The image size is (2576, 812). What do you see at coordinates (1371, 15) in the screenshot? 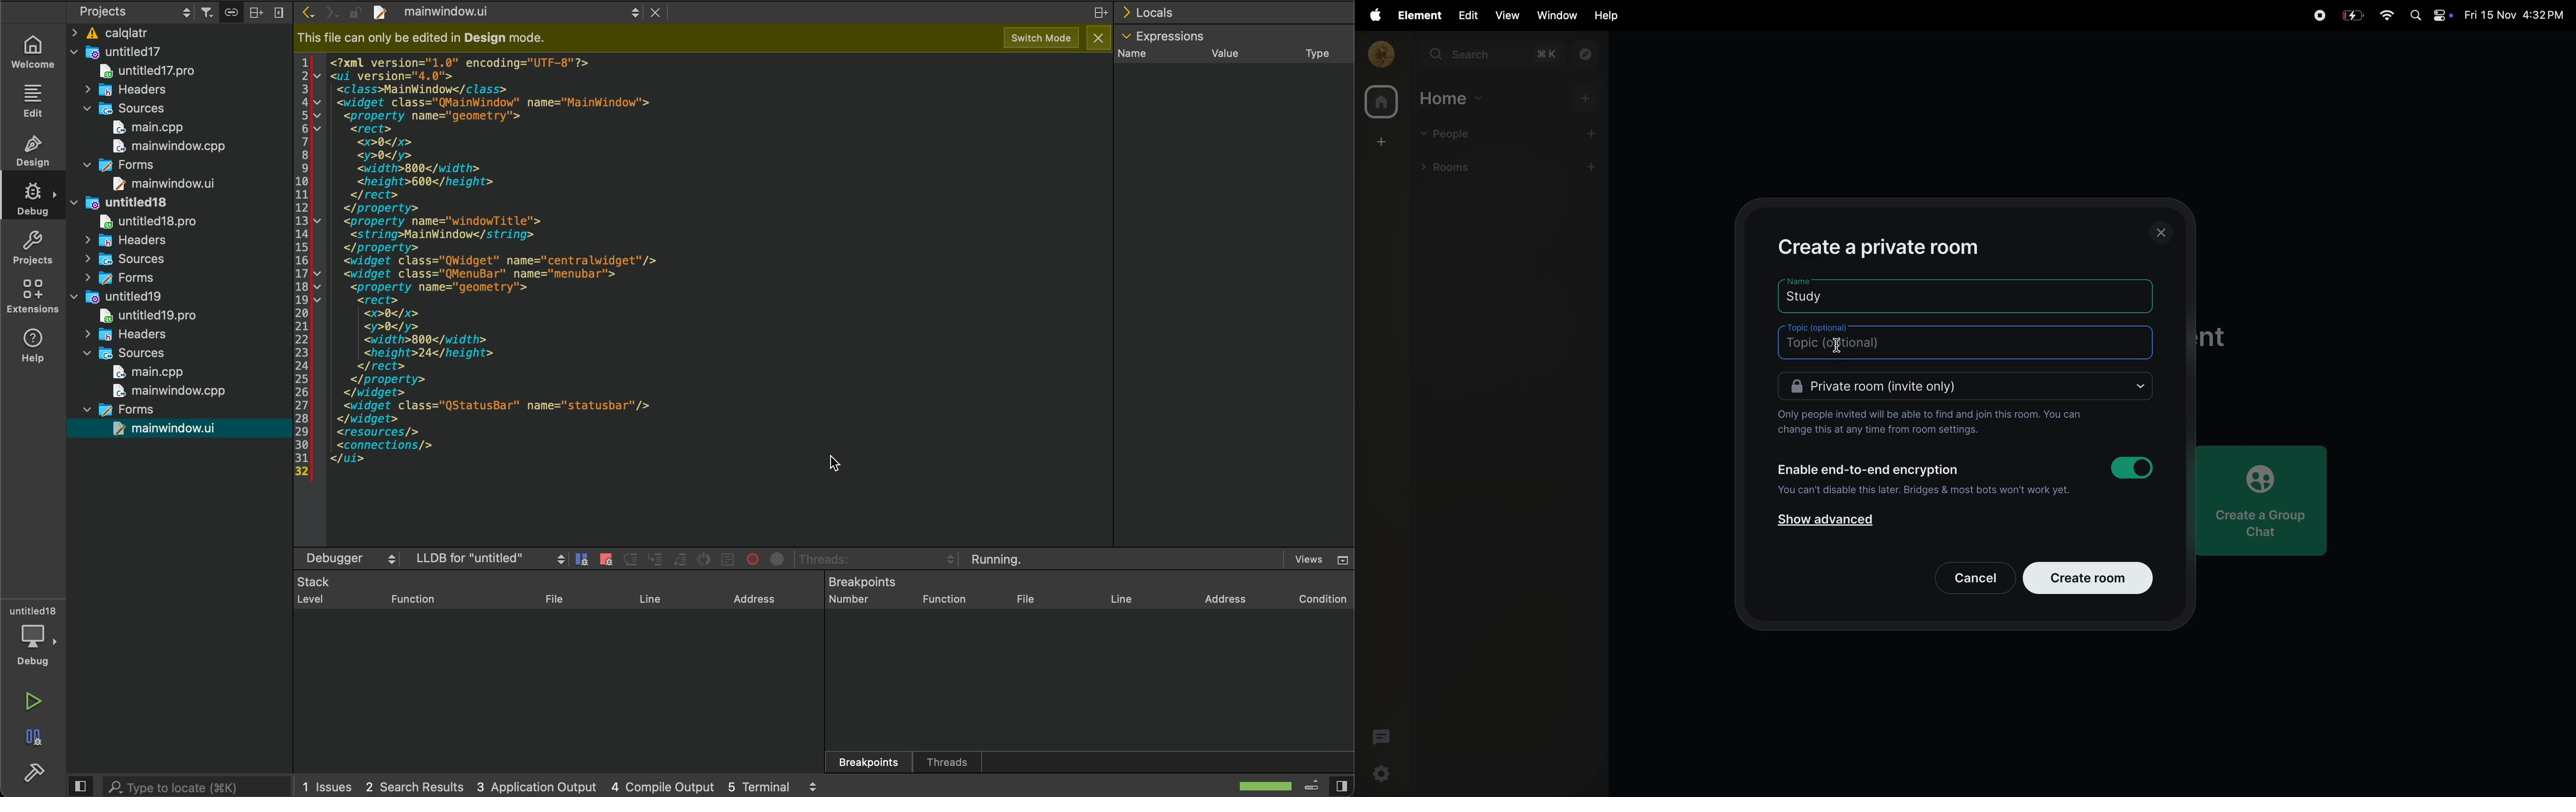
I see `apple menu` at bounding box center [1371, 15].